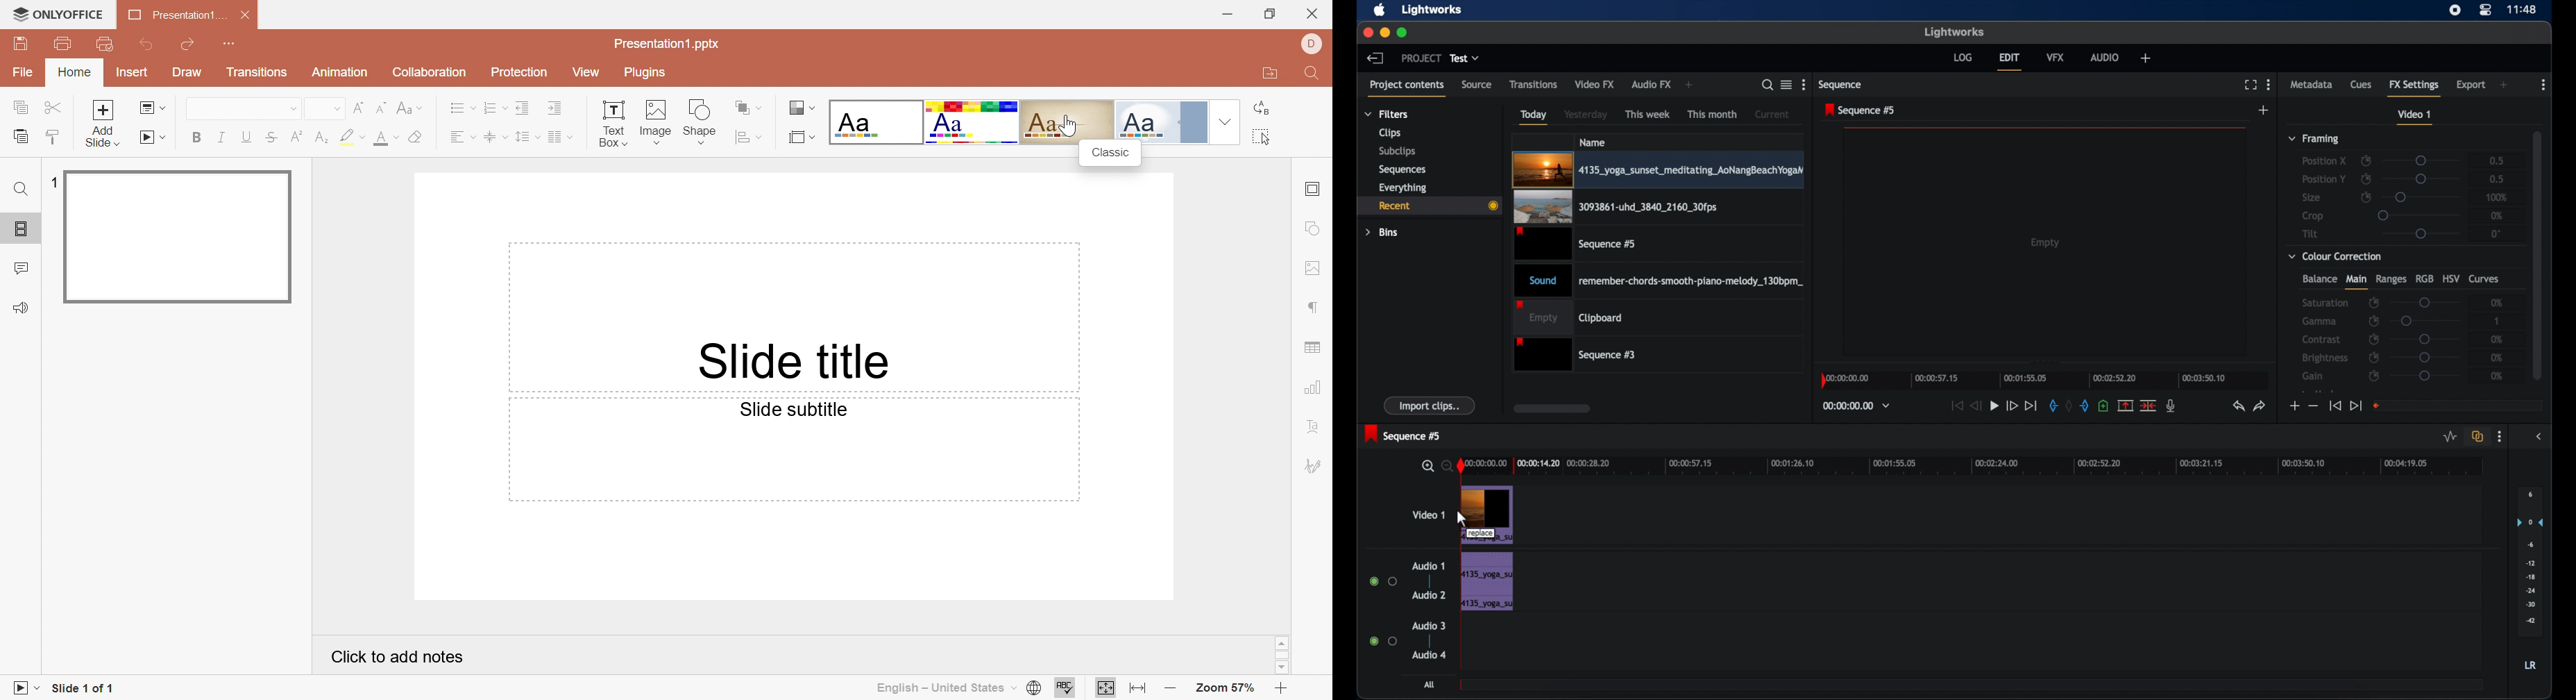  Describe the element at coordinates (144, 137) in the screenshot. I see `Start slideshow` at that location.